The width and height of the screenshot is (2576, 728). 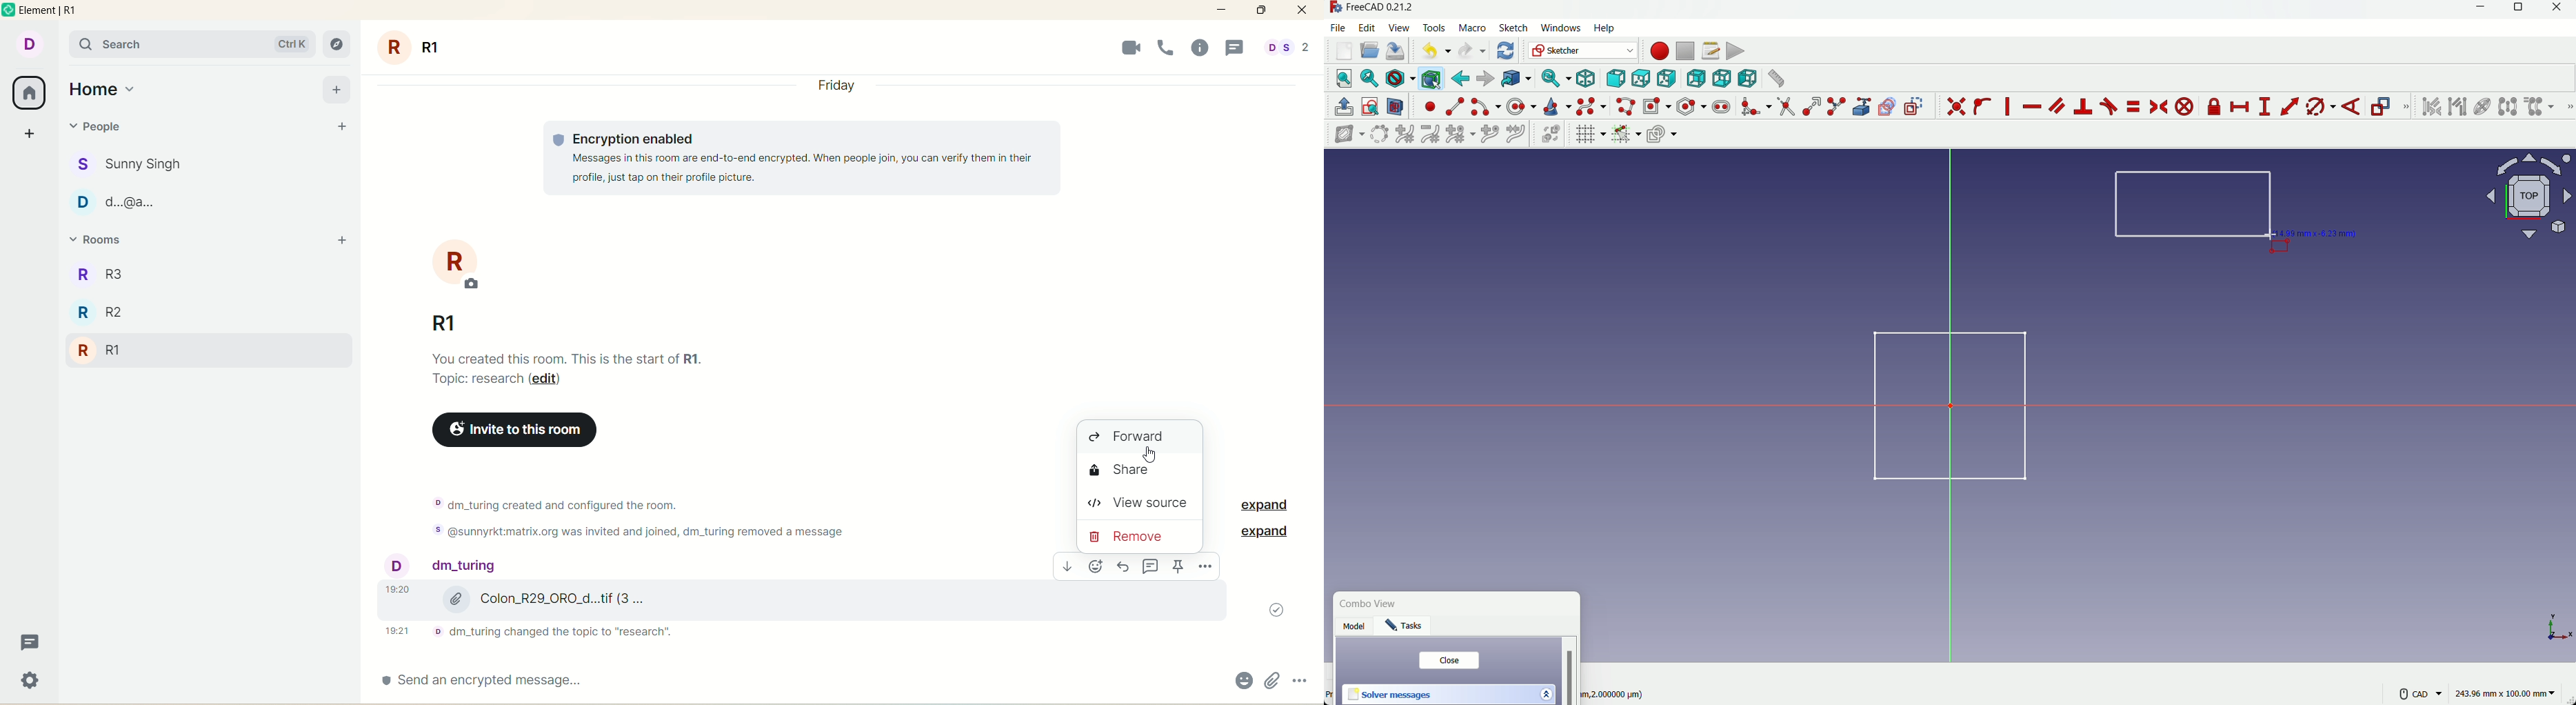 What do you see at coordinates (1263, 533) in the screenshot?
I see `expand` at bounding box center [1263, 533].